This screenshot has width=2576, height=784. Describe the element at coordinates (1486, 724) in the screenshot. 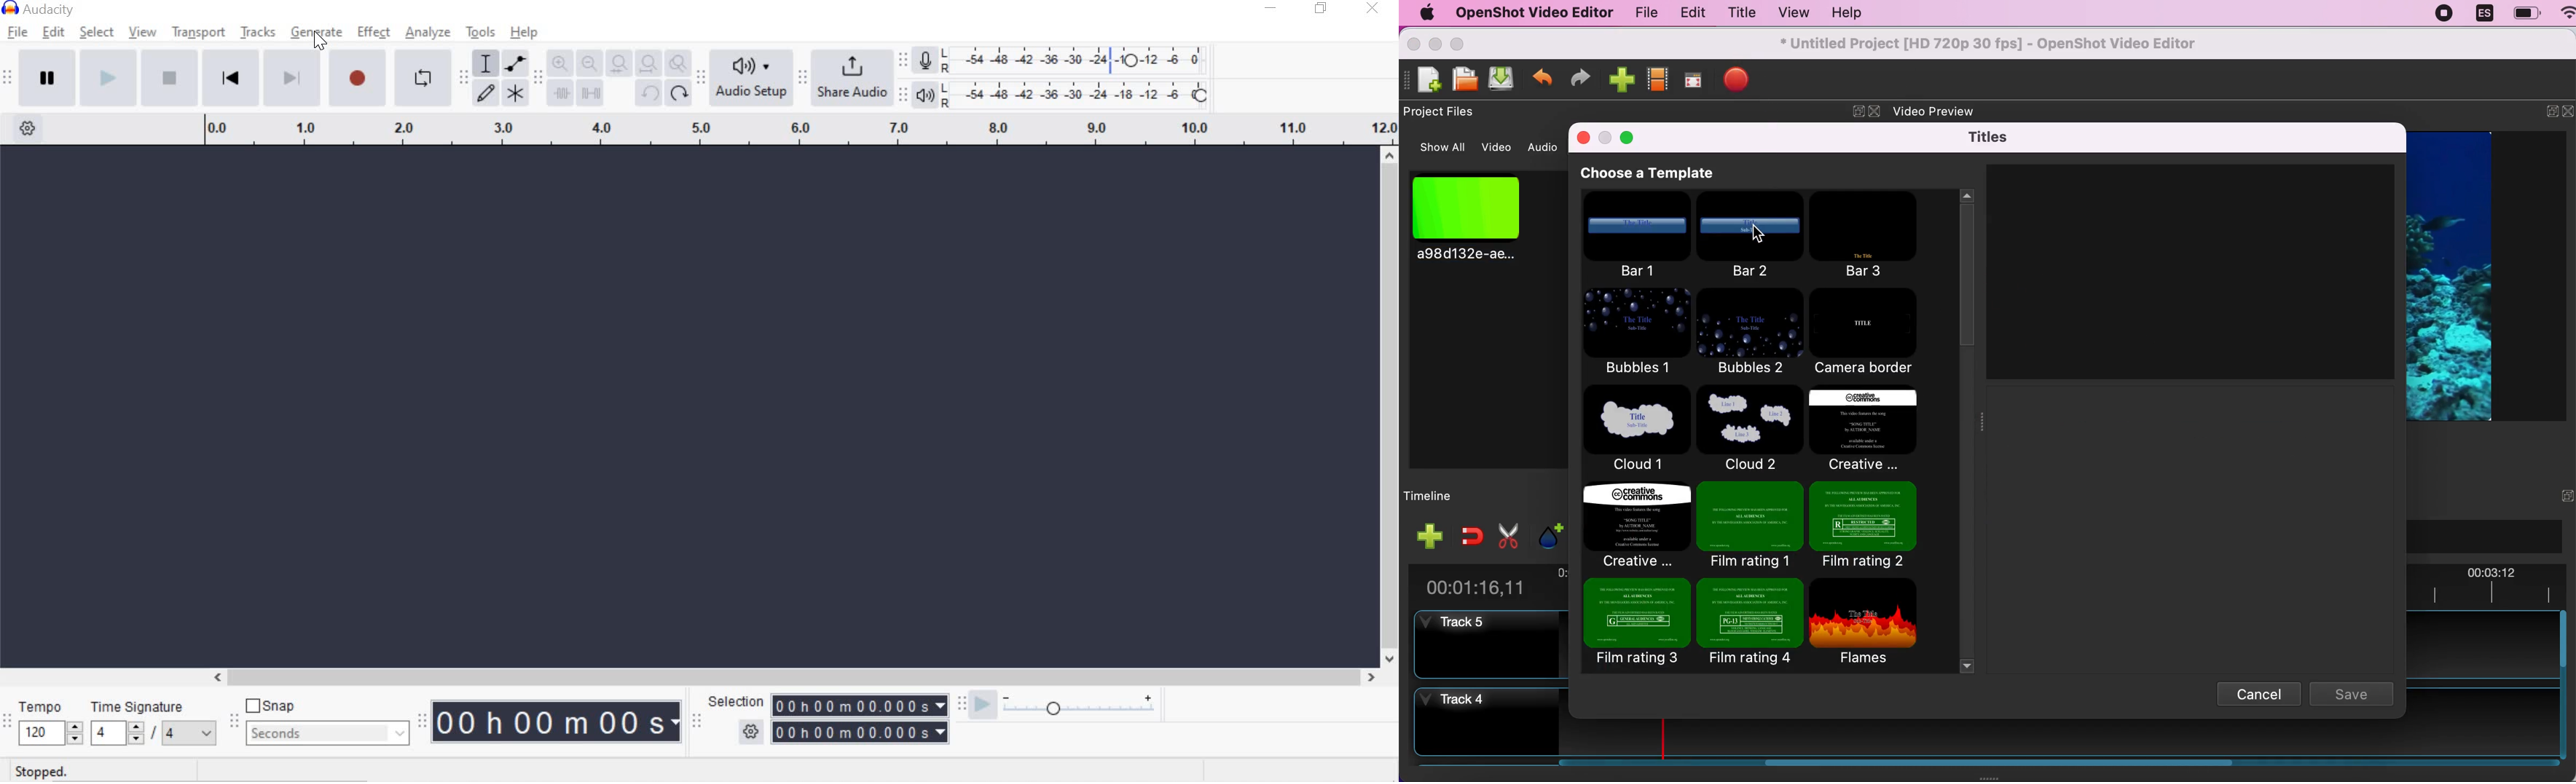

I see `track 4` at that location.